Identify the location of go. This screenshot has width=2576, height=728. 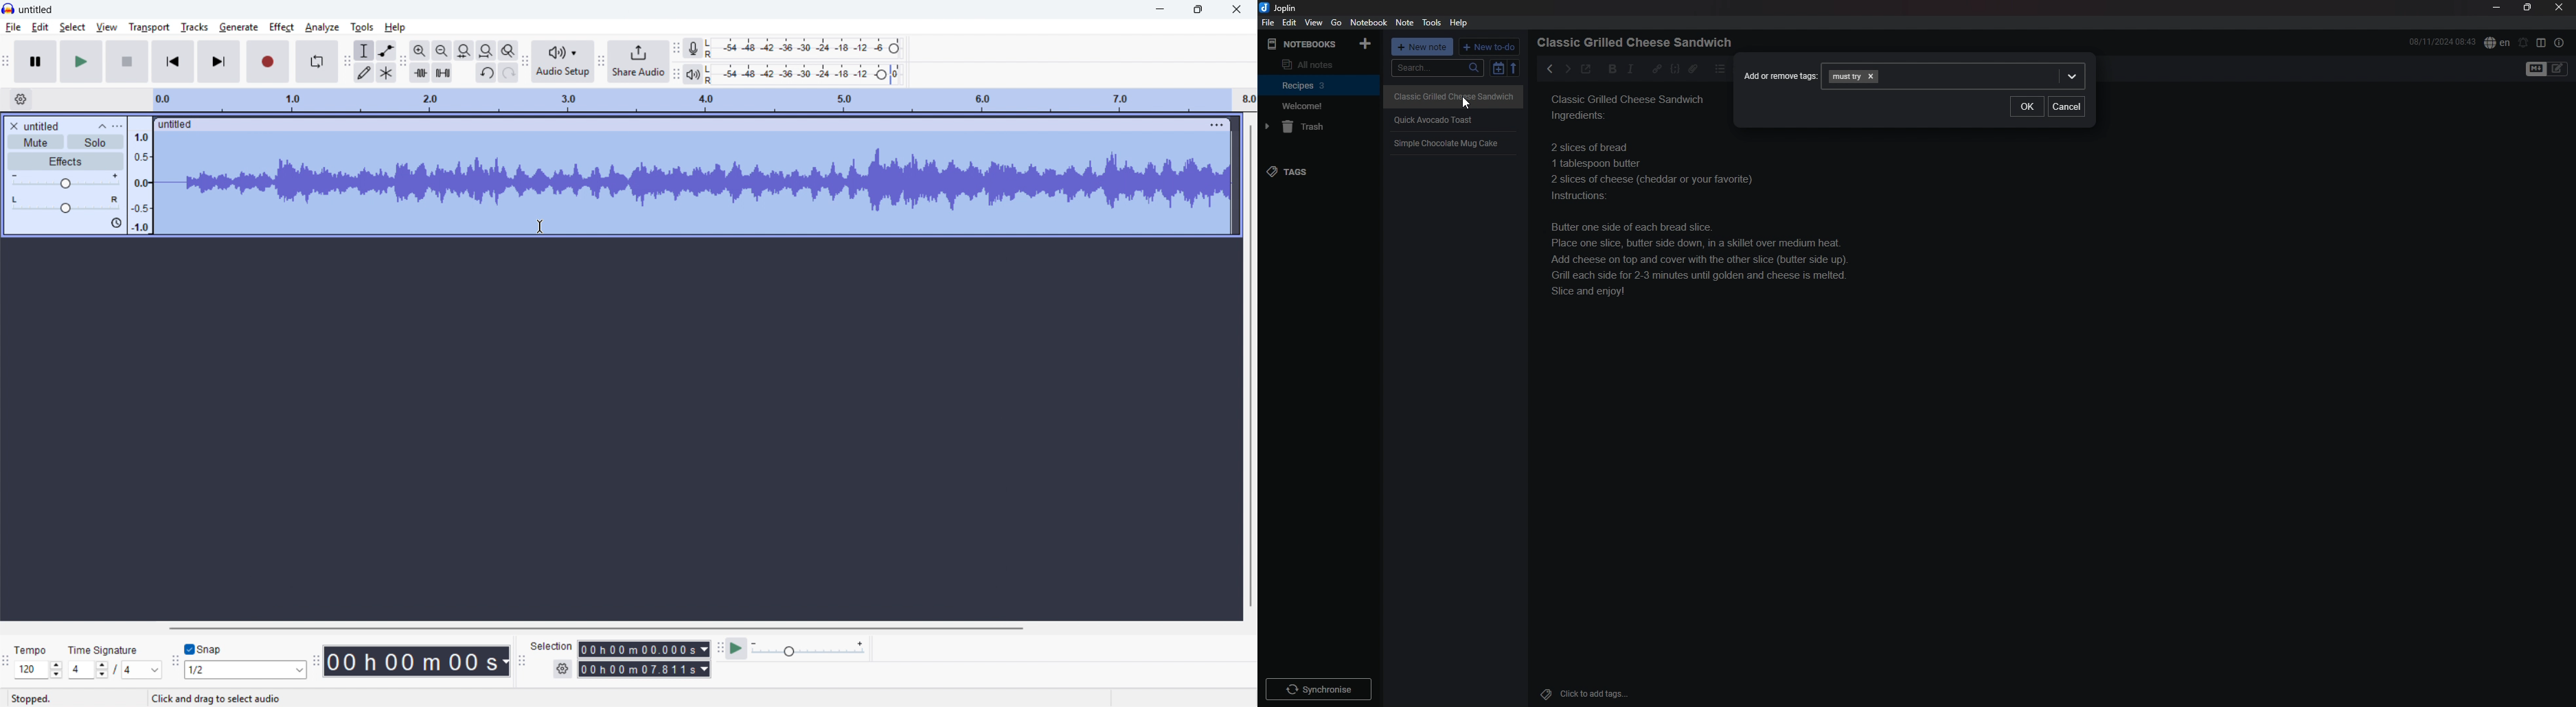
(1337, 22).